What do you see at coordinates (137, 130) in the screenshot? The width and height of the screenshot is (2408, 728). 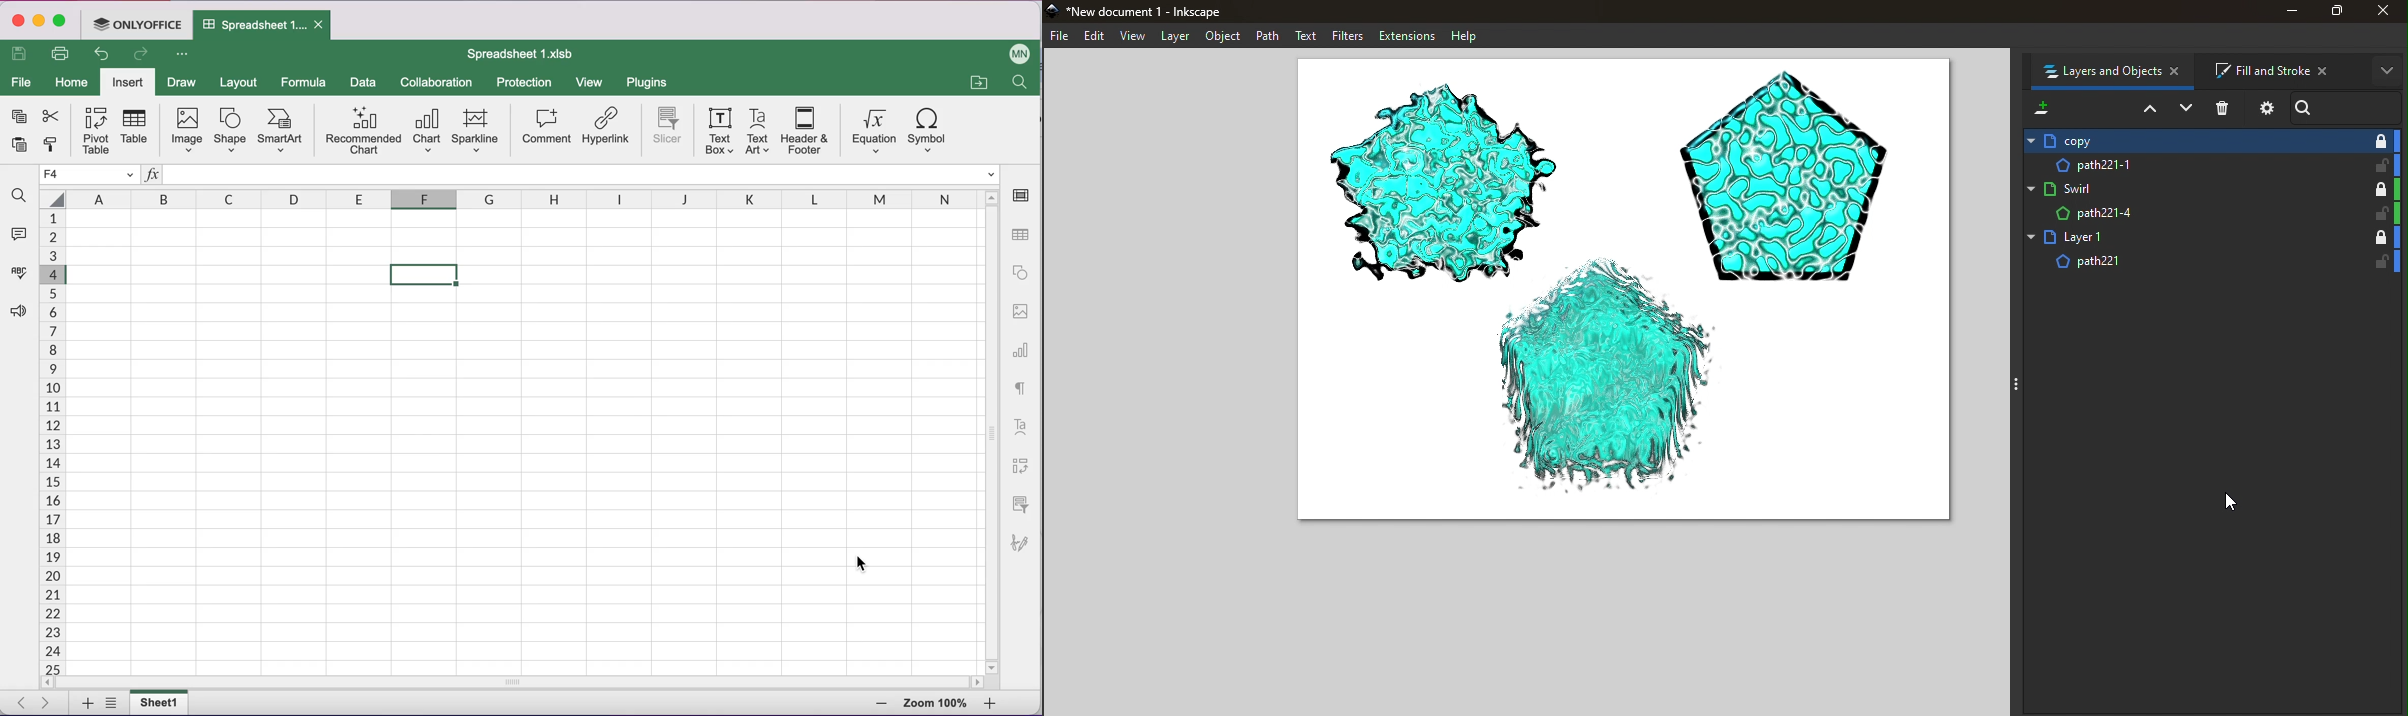 I see `table` at bounding box center [137, 130].